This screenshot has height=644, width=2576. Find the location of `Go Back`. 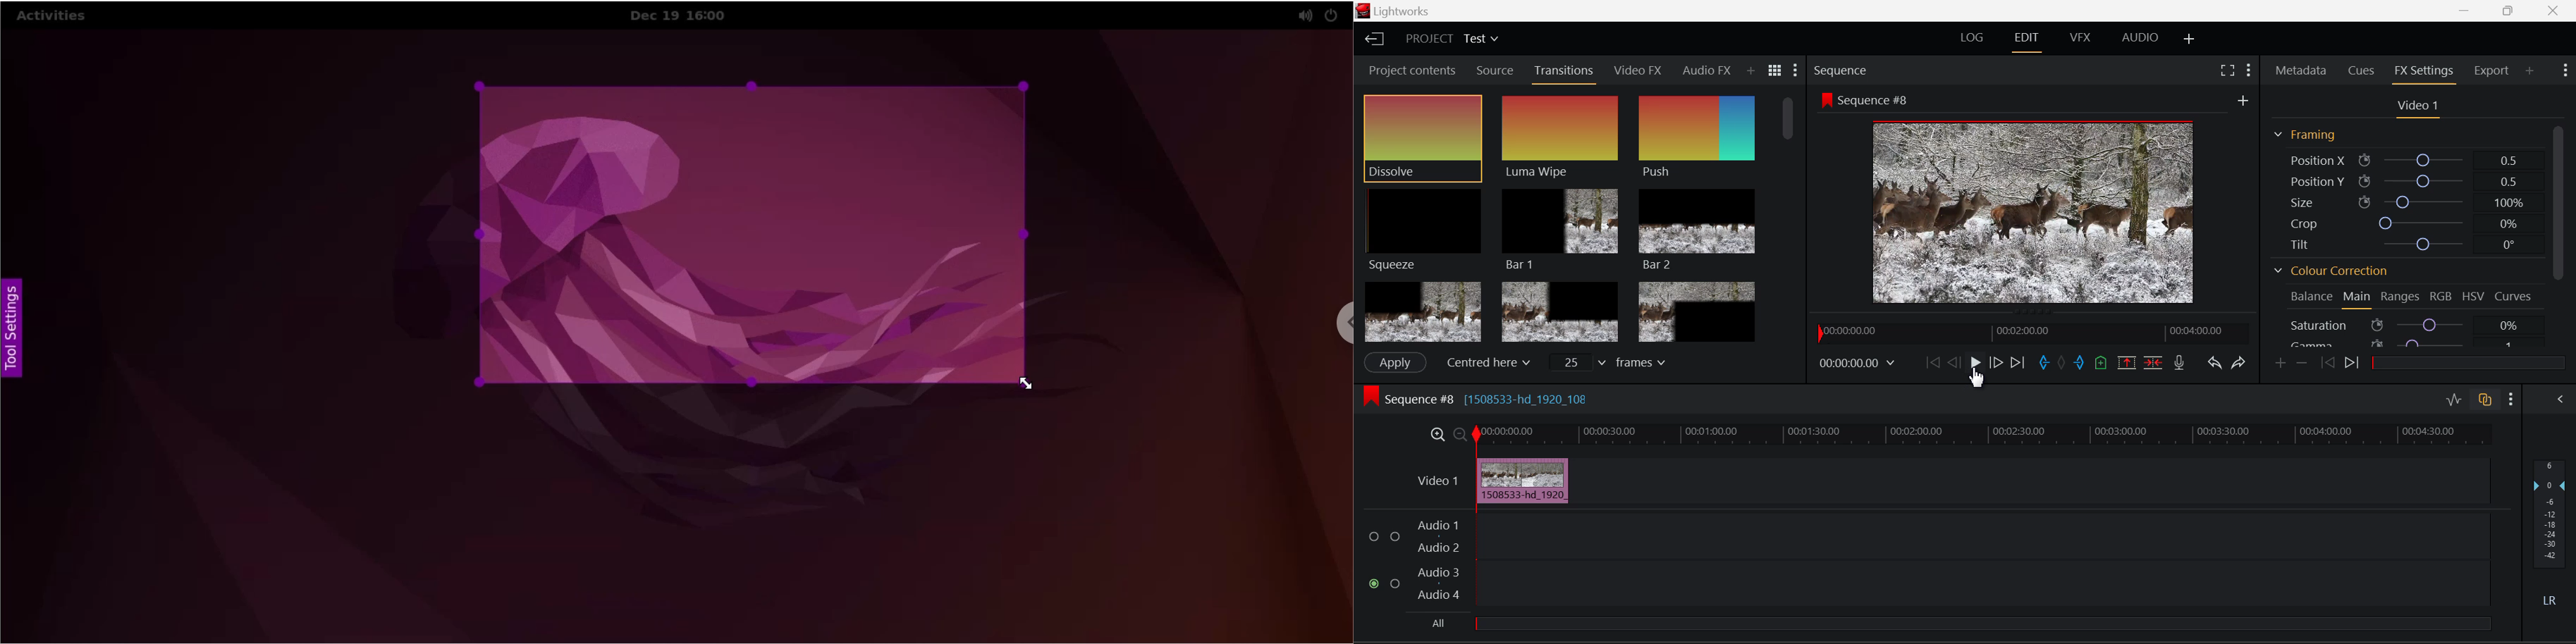

Go Back is located at coordinates (1954, 363).